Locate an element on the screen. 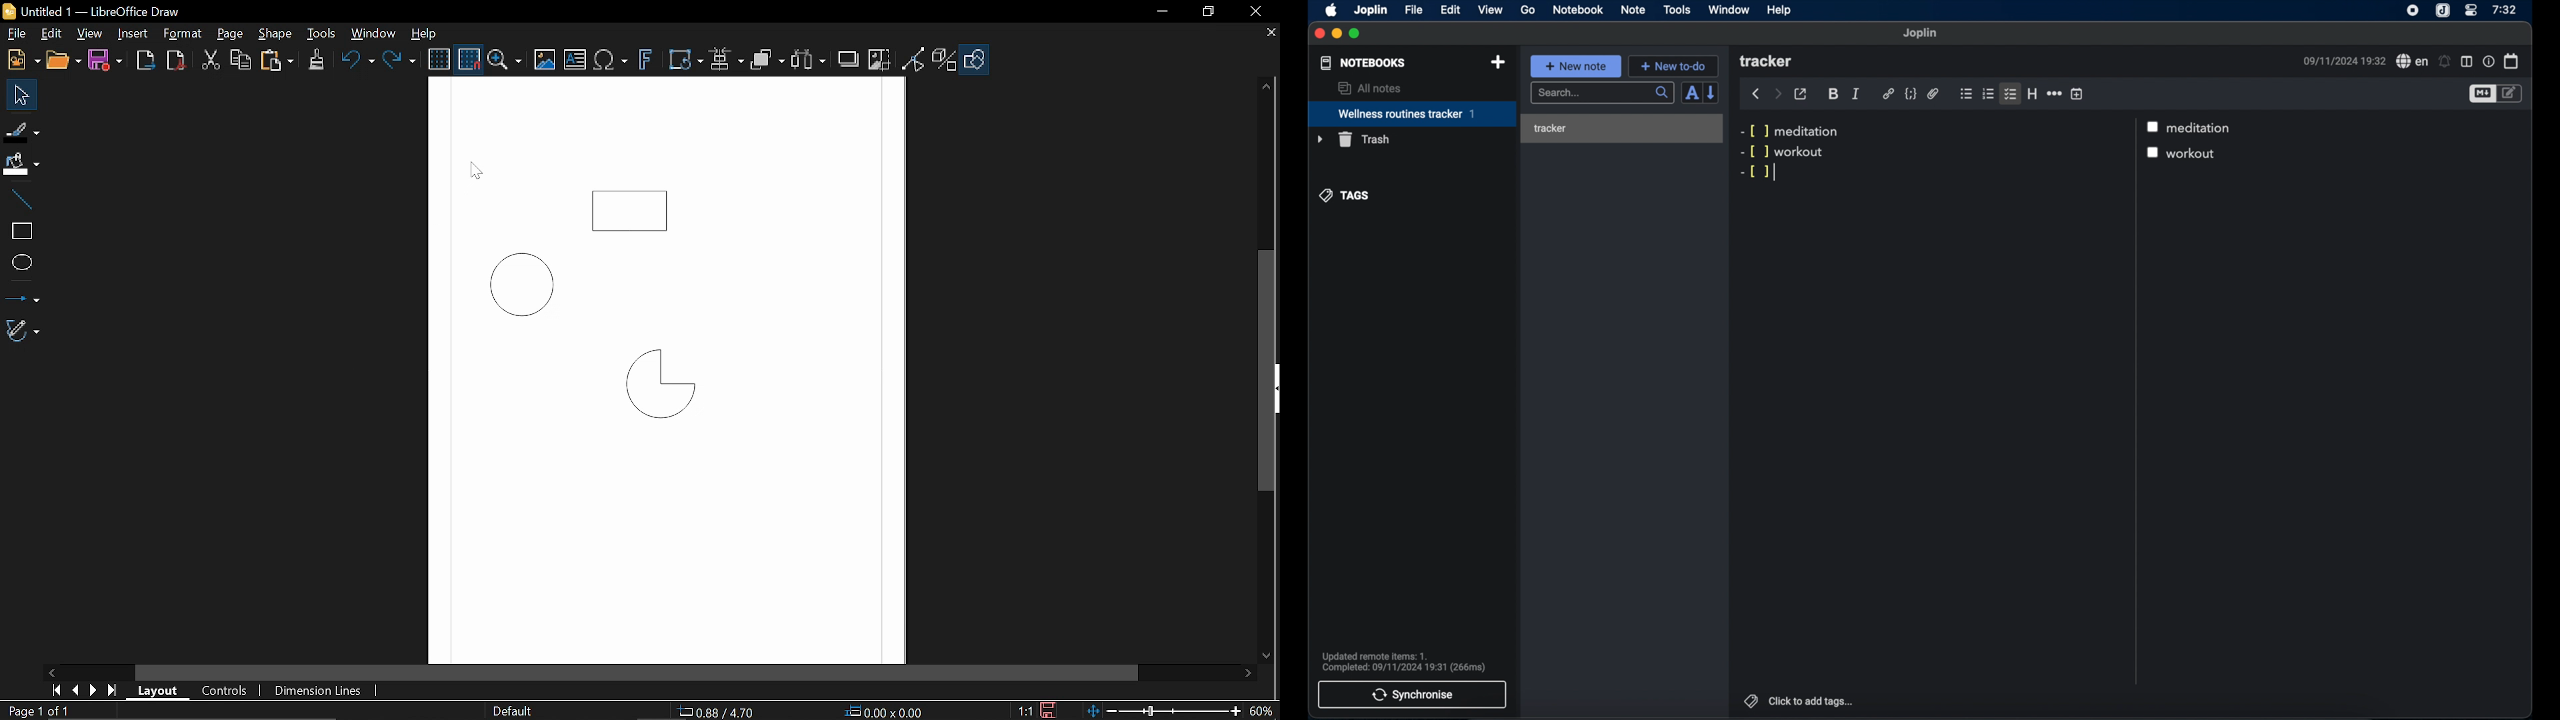 This screenshot has width=2576, height=728. tags is located at coordinates (1749, 699).